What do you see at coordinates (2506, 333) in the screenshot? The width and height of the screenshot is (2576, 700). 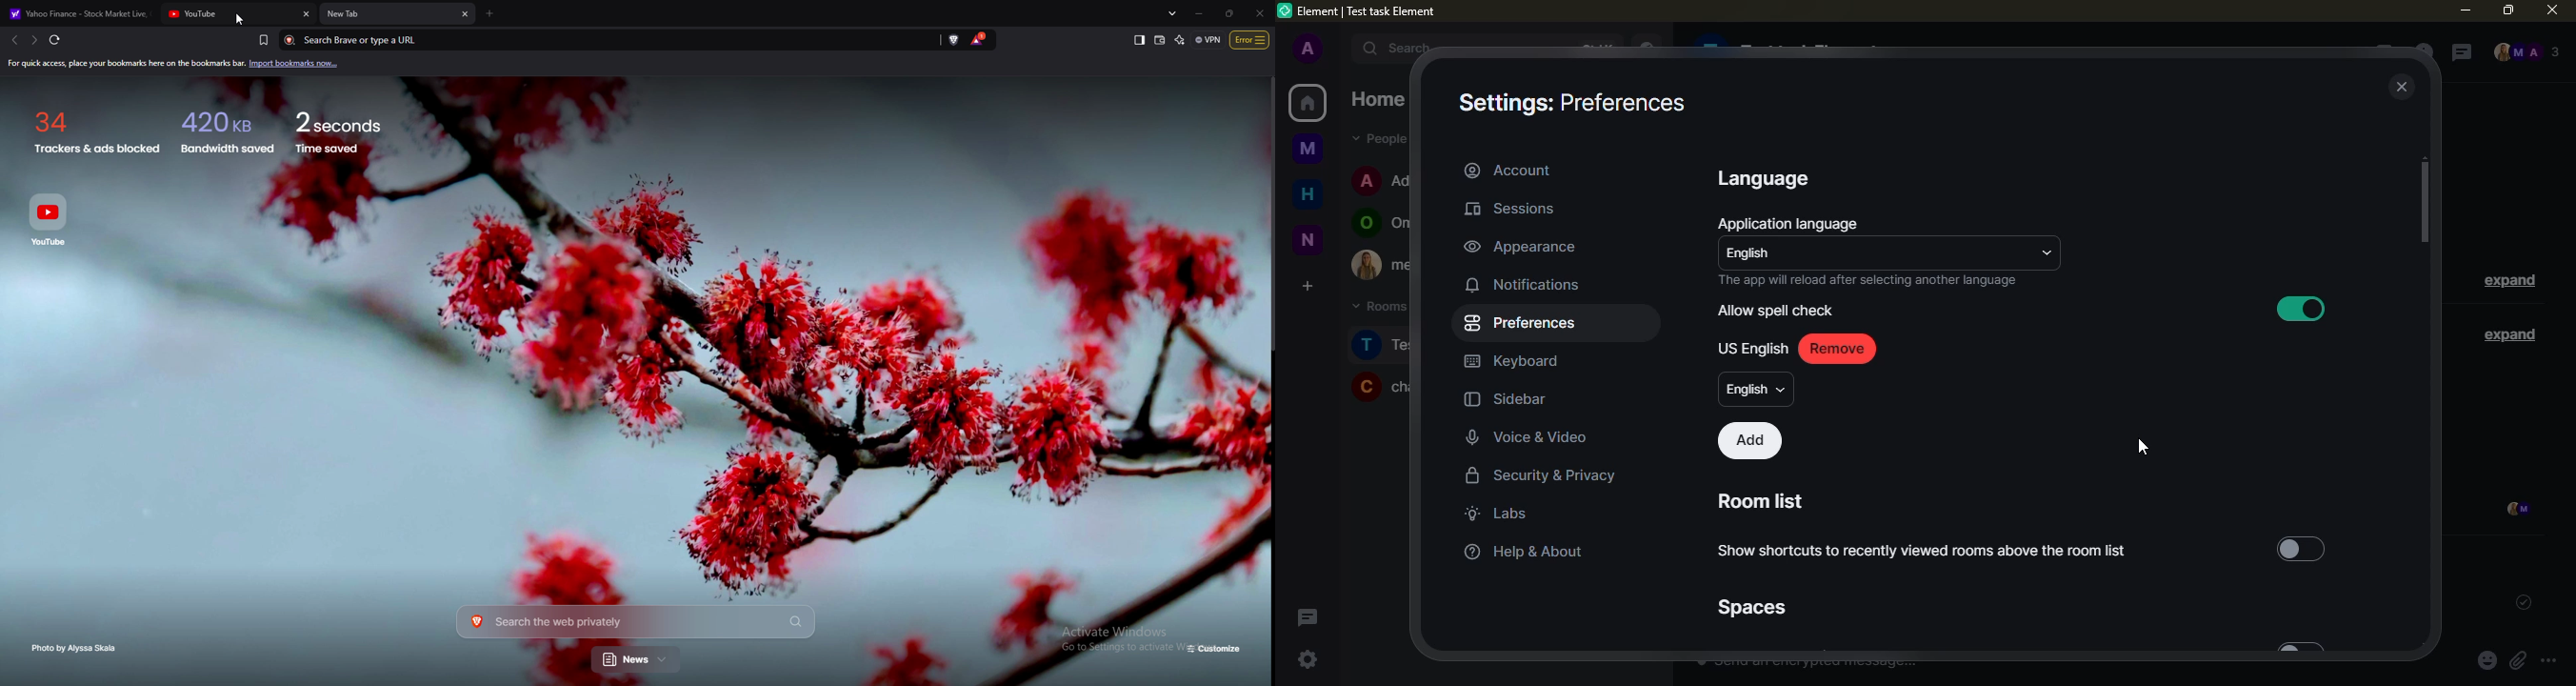 I see `expand` at bounding box center [2506, 333].